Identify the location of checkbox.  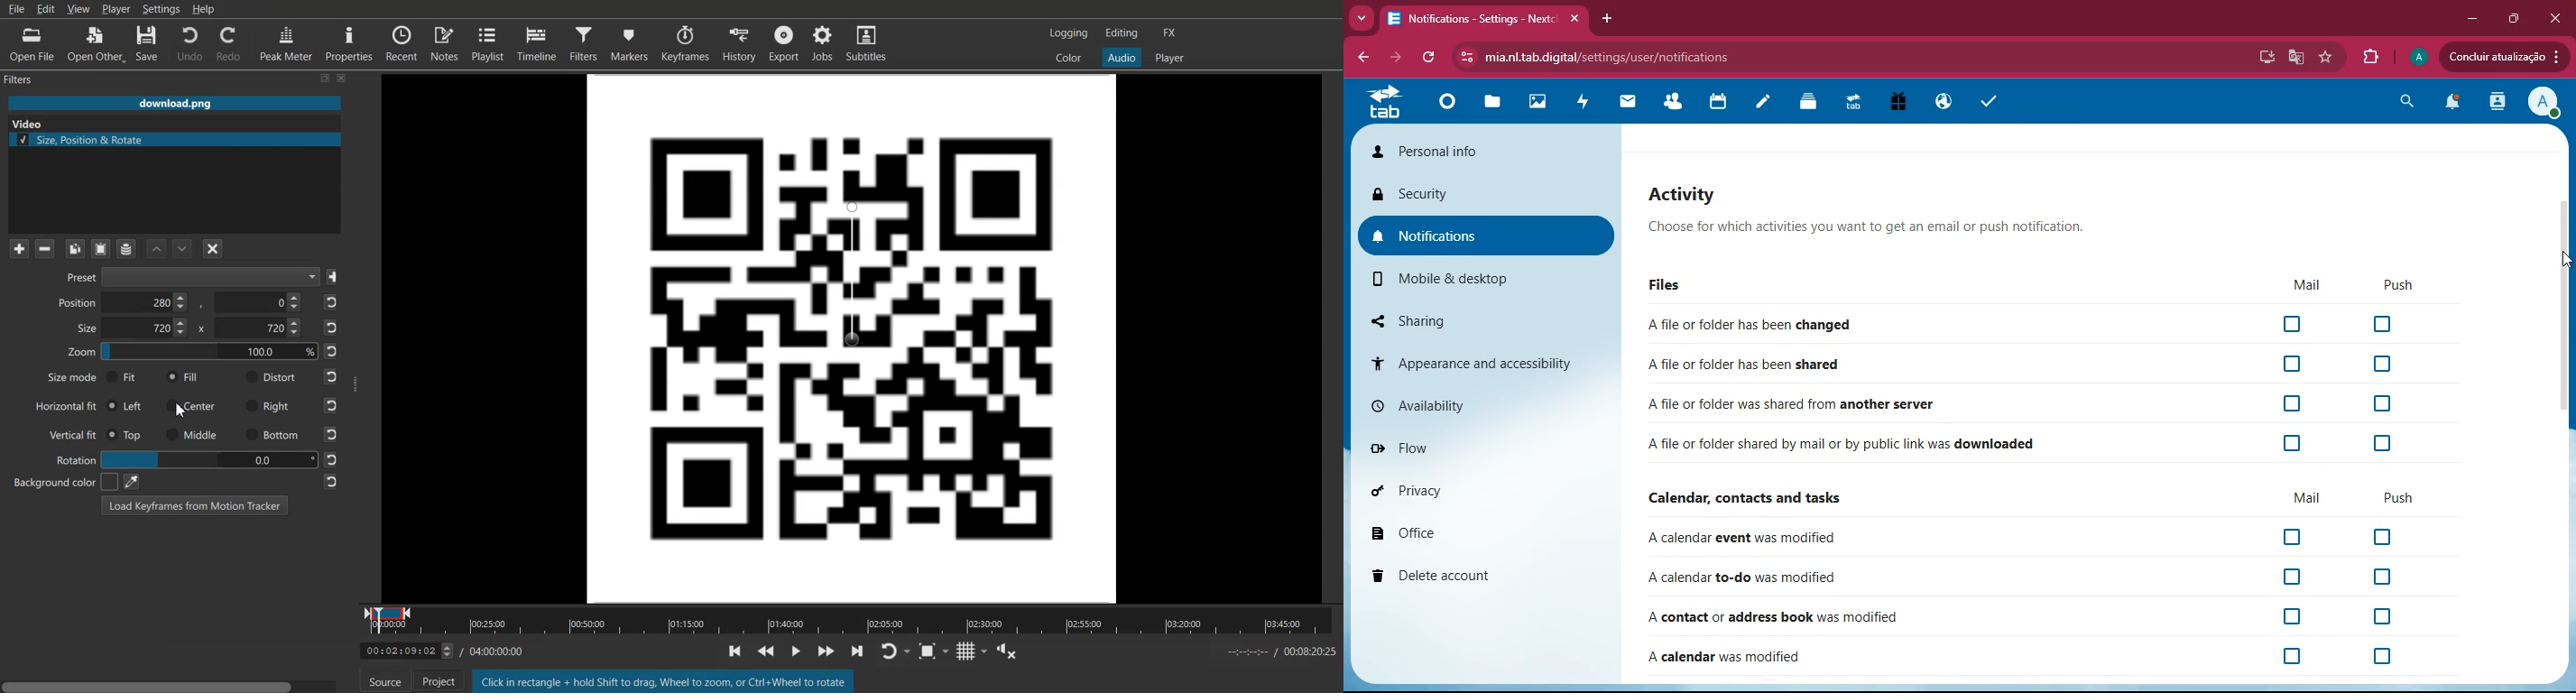
(2291, 325).